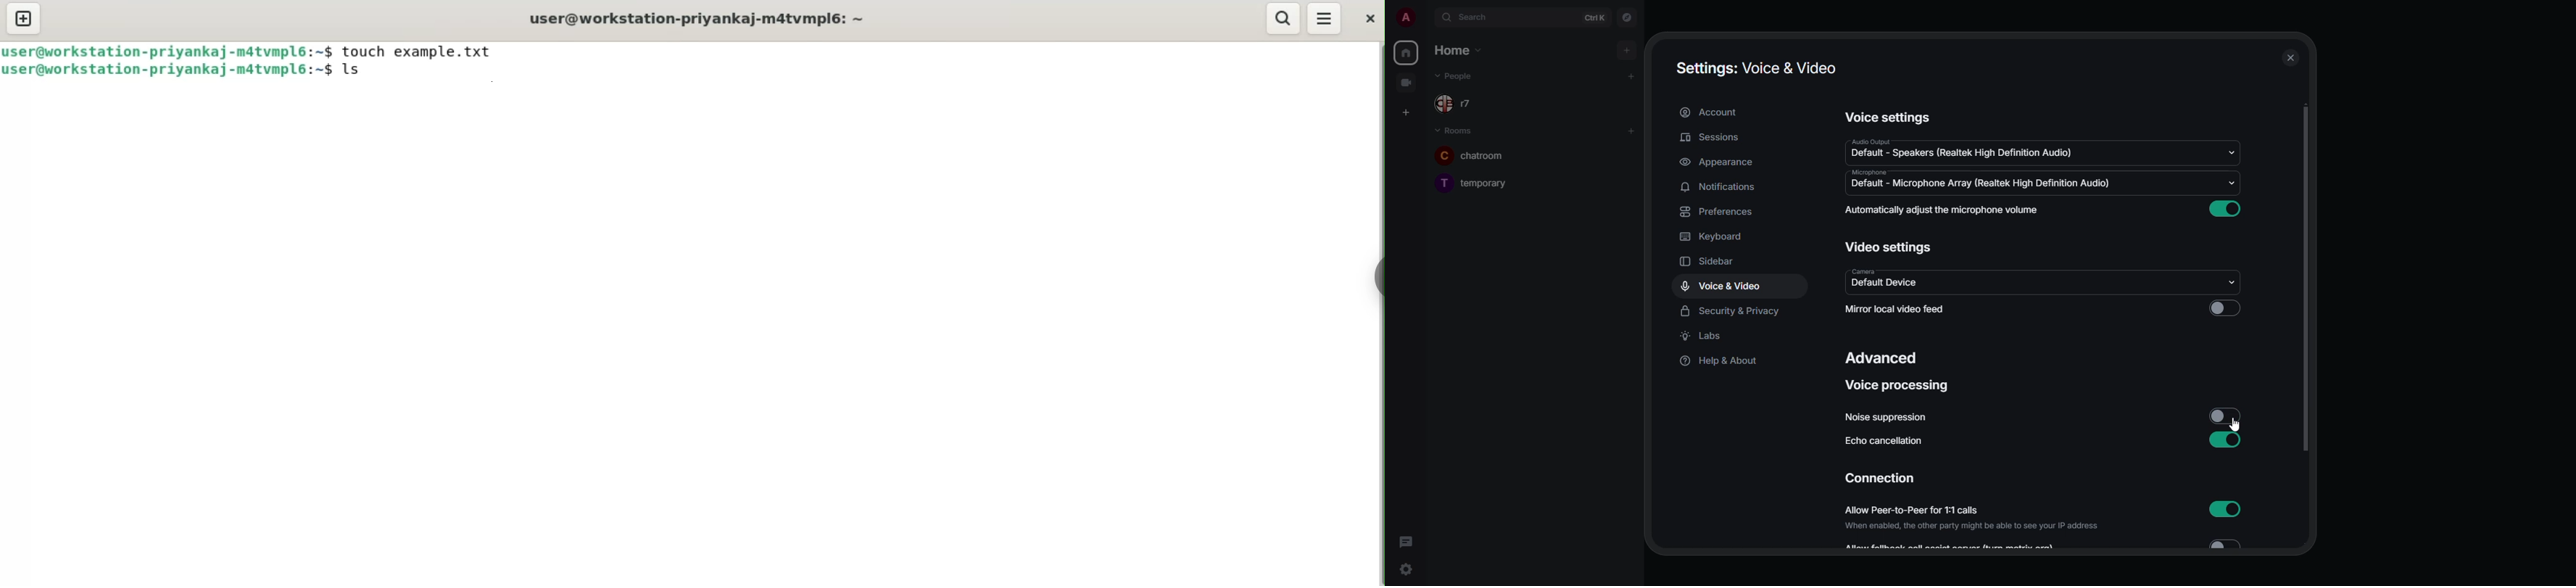  I want to click on expand, so click(1429, 17).